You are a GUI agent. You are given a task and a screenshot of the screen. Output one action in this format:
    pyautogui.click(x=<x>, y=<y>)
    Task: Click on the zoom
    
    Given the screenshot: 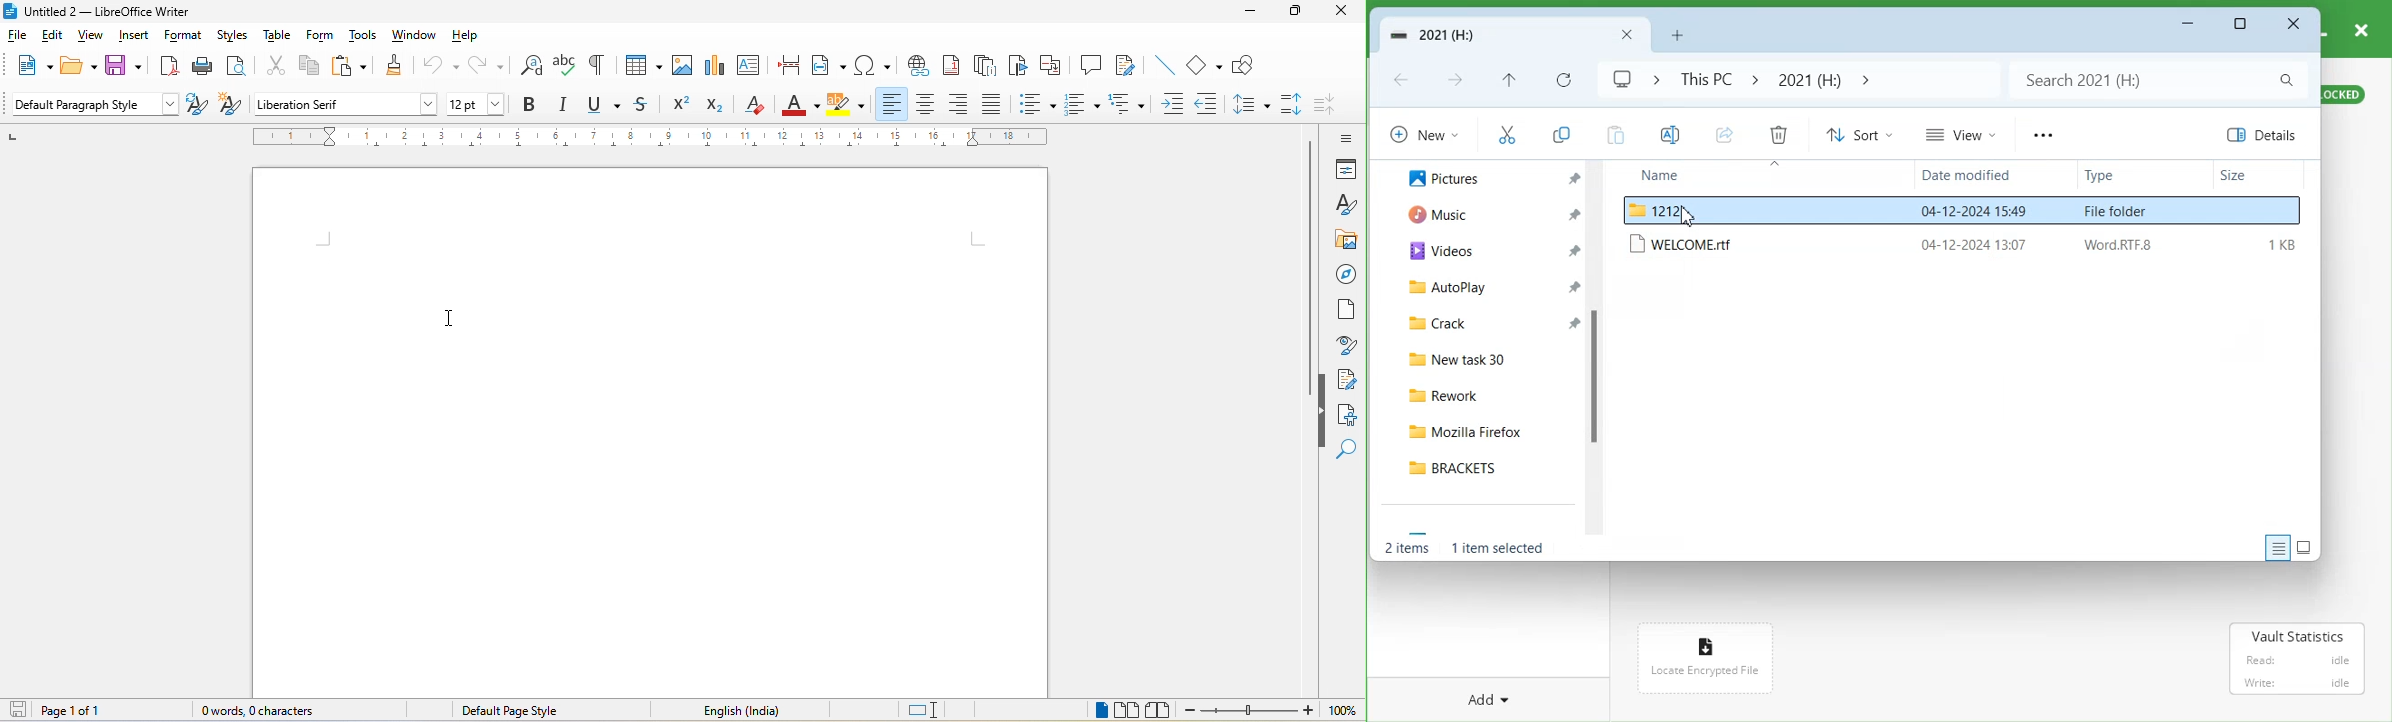 What is the action you would take?
    pyautogui.click(x=1271, y=711)
    